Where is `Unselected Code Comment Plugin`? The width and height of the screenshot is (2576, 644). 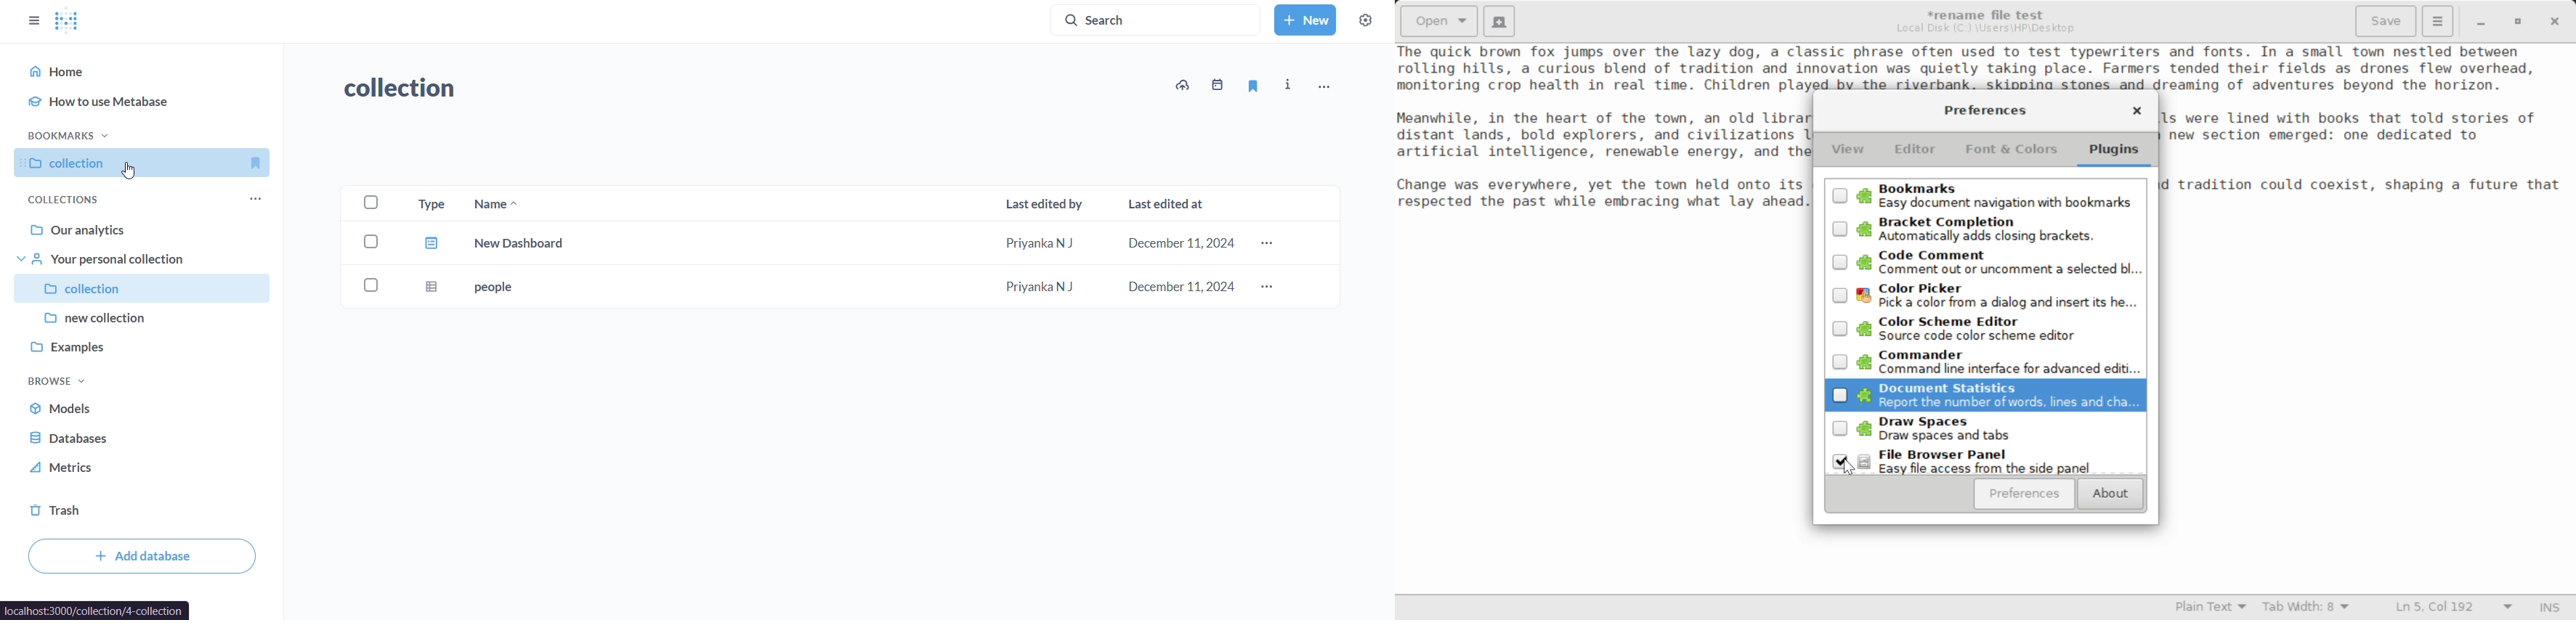 Unselected Code Comment Plugin is located at coordinates (1989, 263).